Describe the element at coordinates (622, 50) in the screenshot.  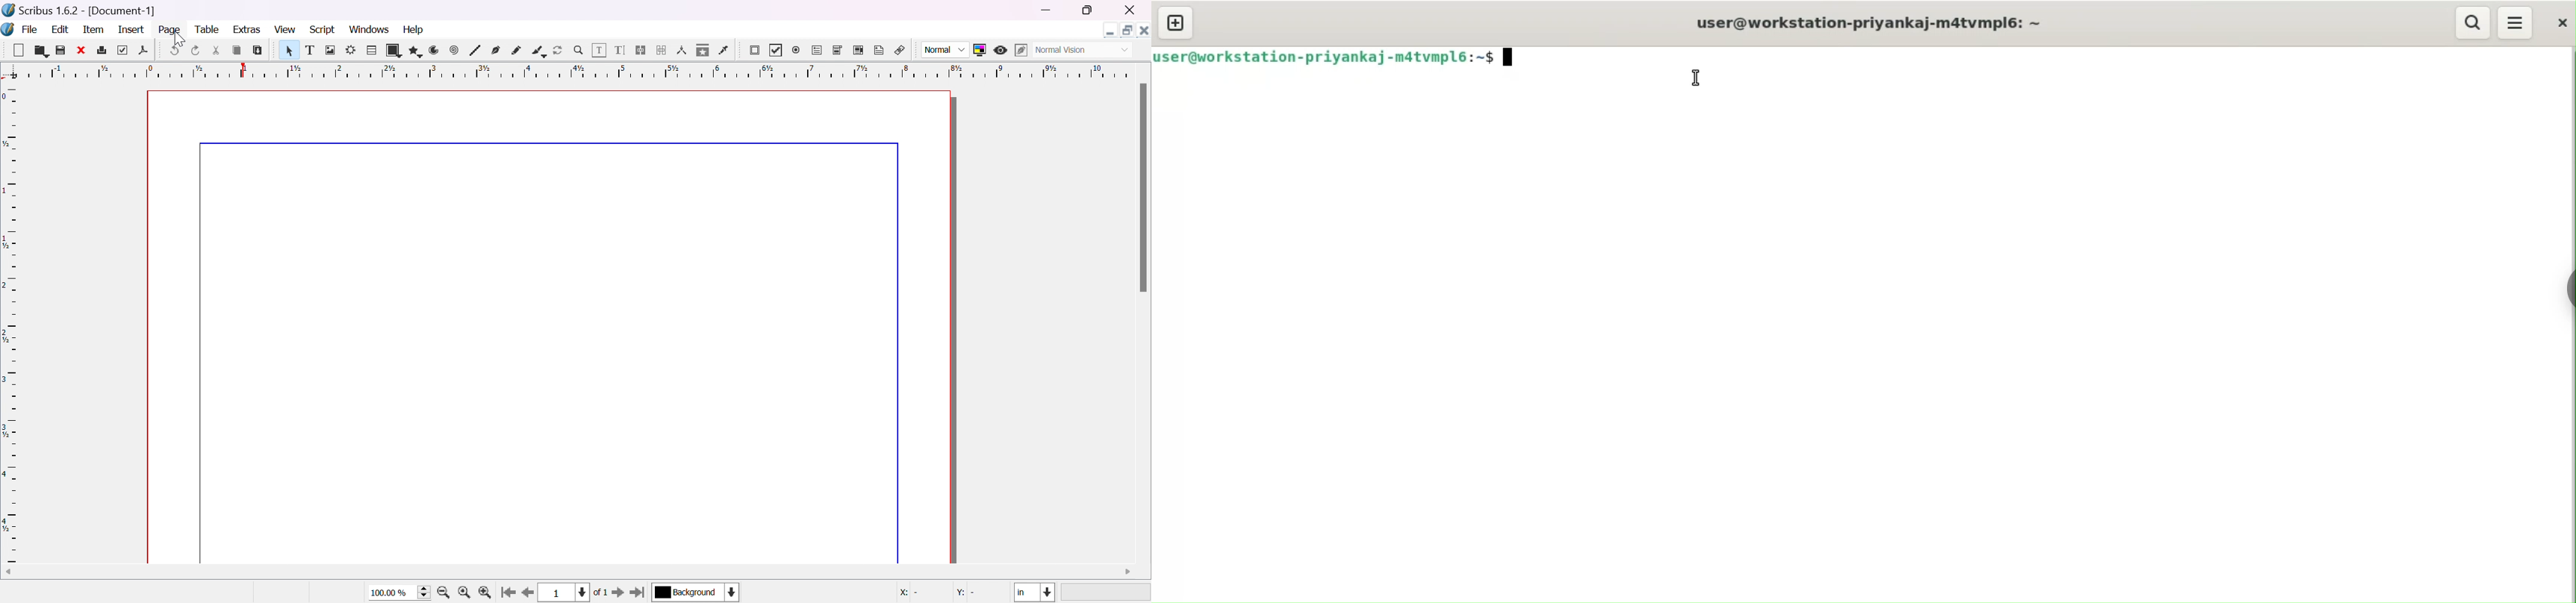
I see `edit text with story editor` at that location.